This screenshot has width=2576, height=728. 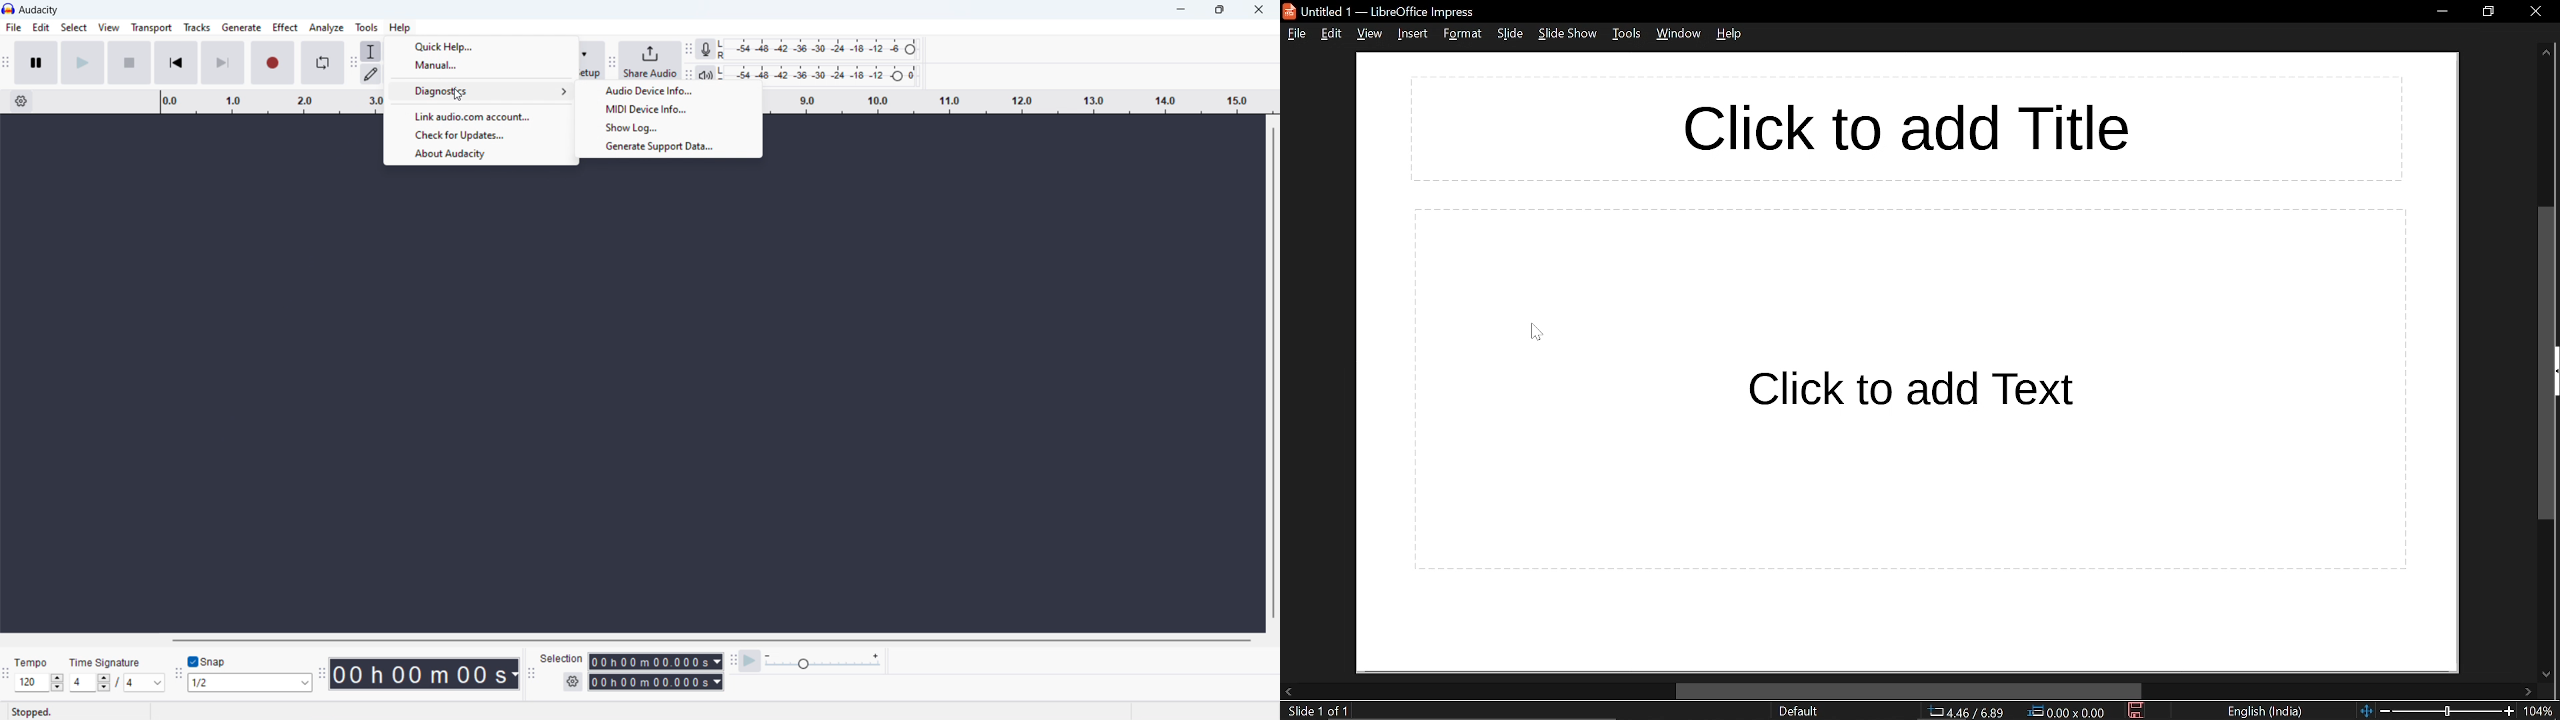 What do you see at coordinates (2546, 55) in the screenshot?
I see `move up` at bounding box center [2546, 55].